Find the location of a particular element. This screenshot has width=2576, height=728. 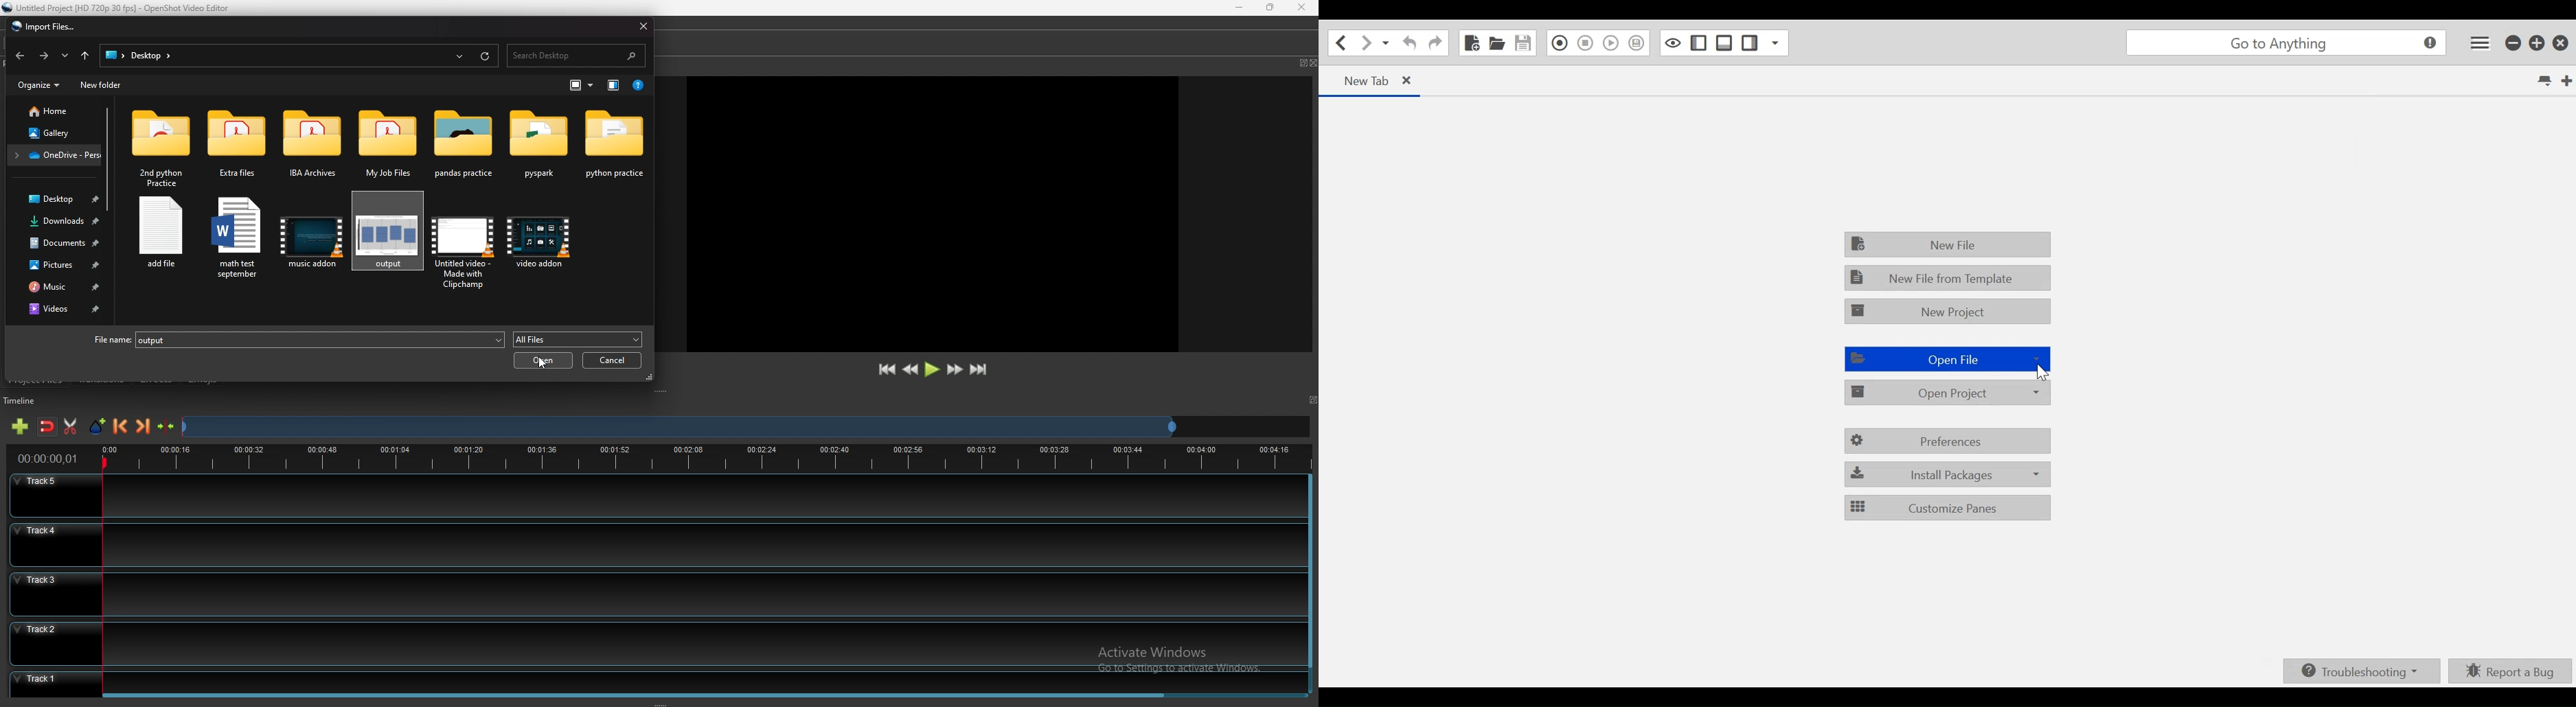

enable razor is located at coordinates (69, 426).